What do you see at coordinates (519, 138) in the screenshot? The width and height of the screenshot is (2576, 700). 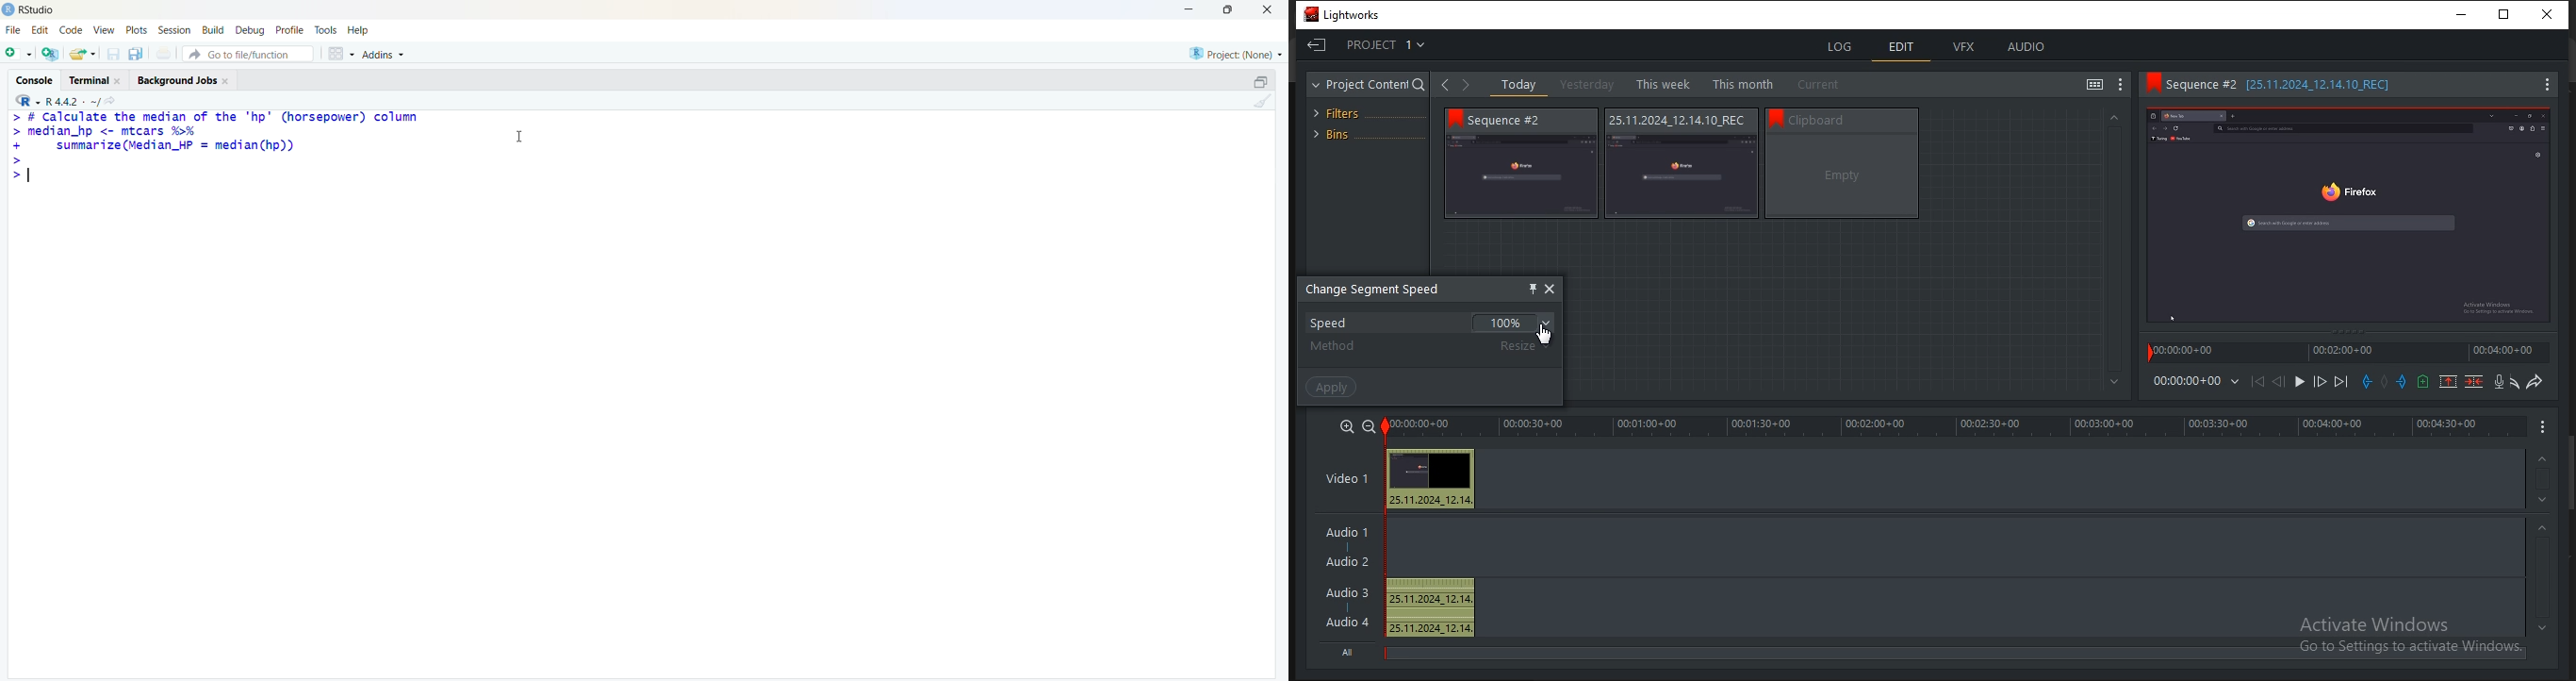 I see `cursor` at bounding box center [519, 138].